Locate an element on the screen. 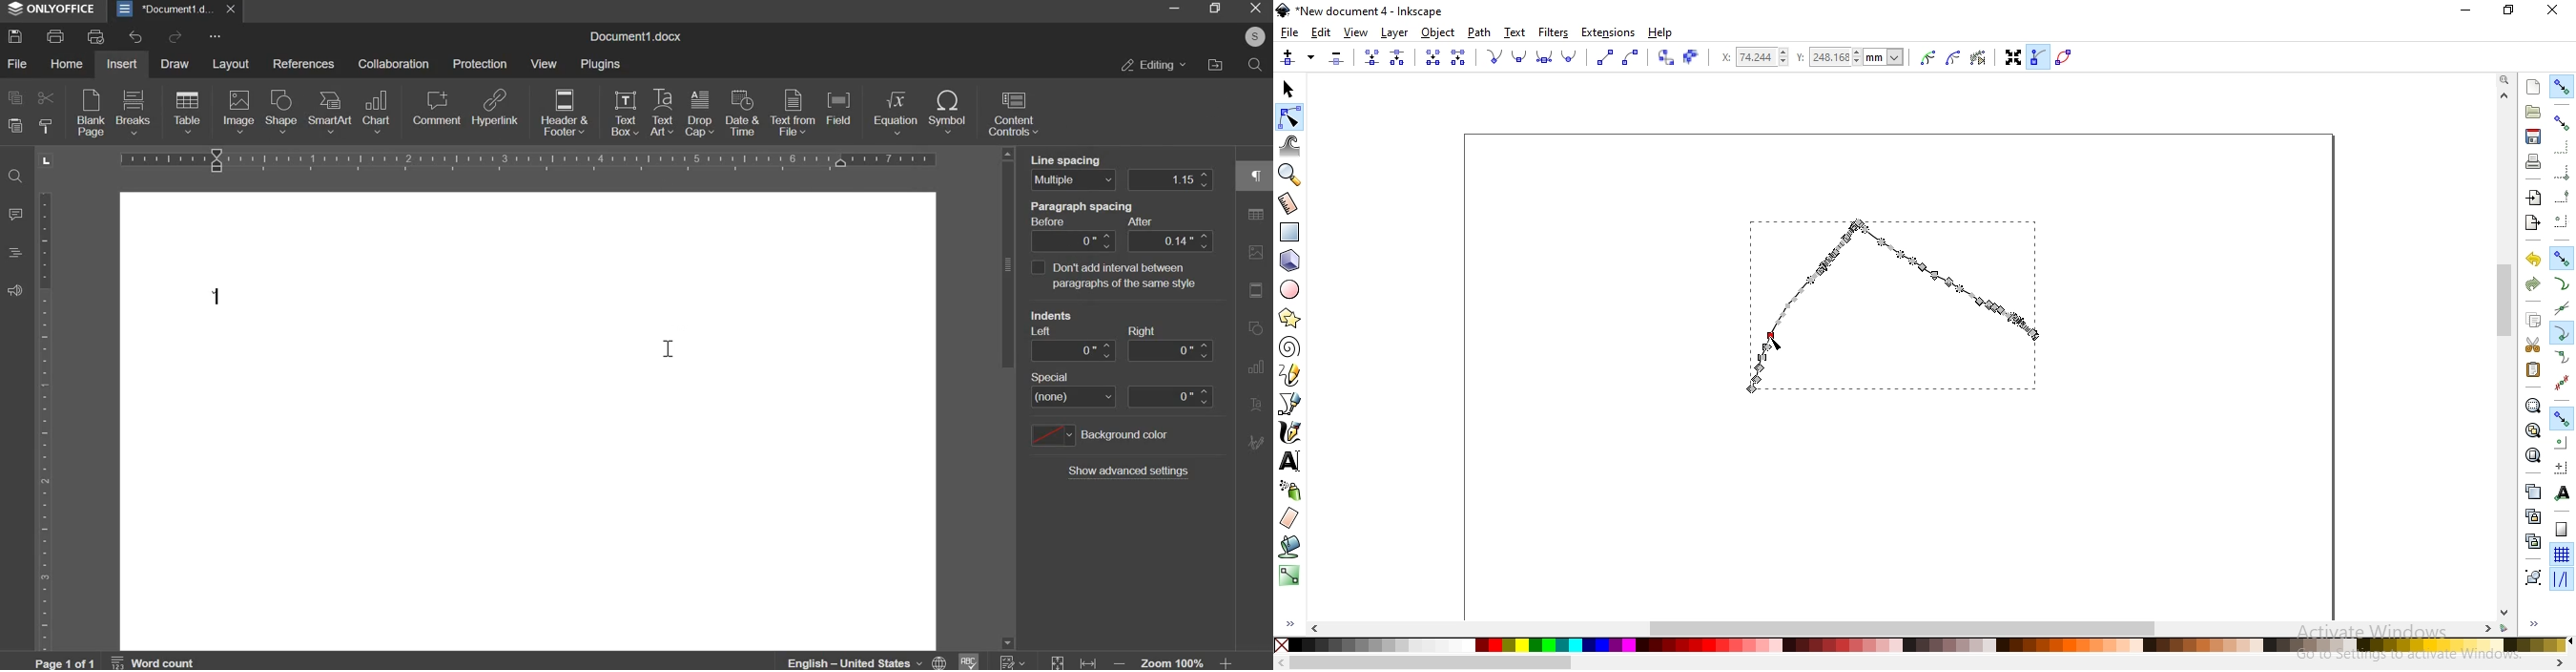 The height and width of the screenshot is (672, 2576). paragraph spacing is located at coordinates (1085, 206).